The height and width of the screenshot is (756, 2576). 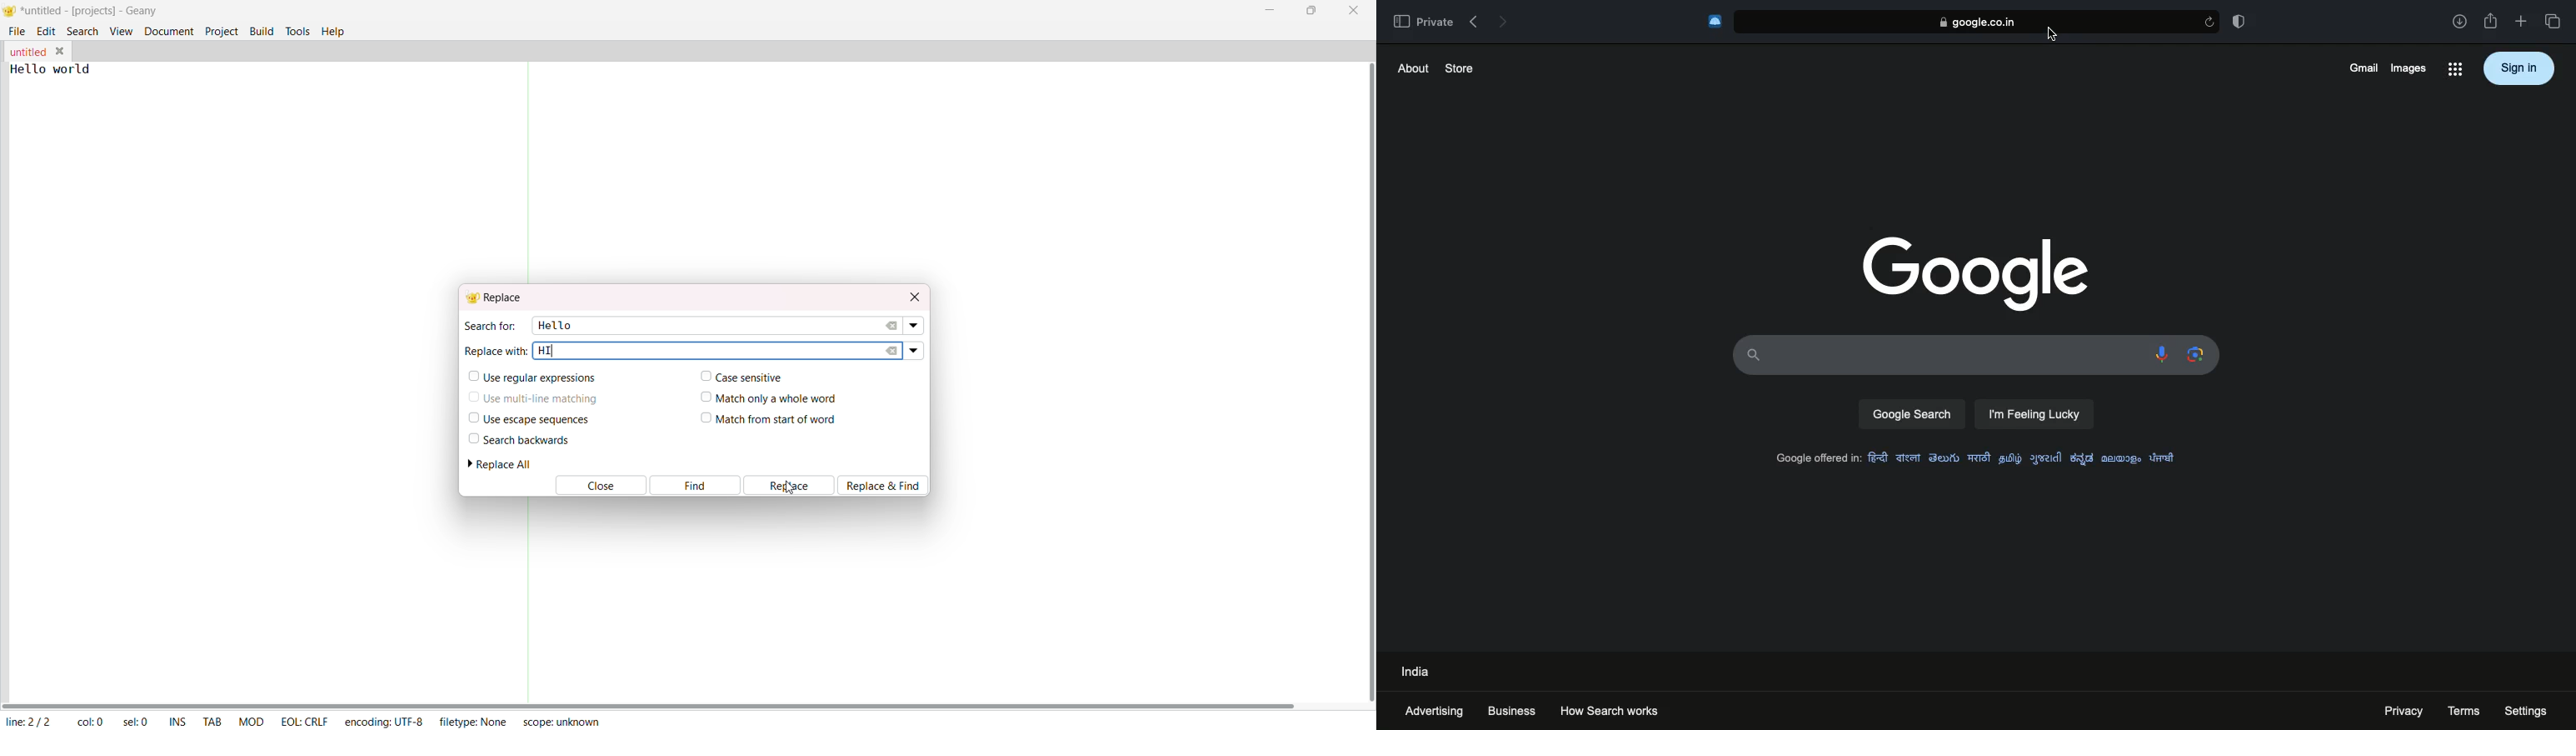 What do you see at coordinates (1987, 21) in the screenshot?
I see `search bar` at bounding box center [1987, 21].